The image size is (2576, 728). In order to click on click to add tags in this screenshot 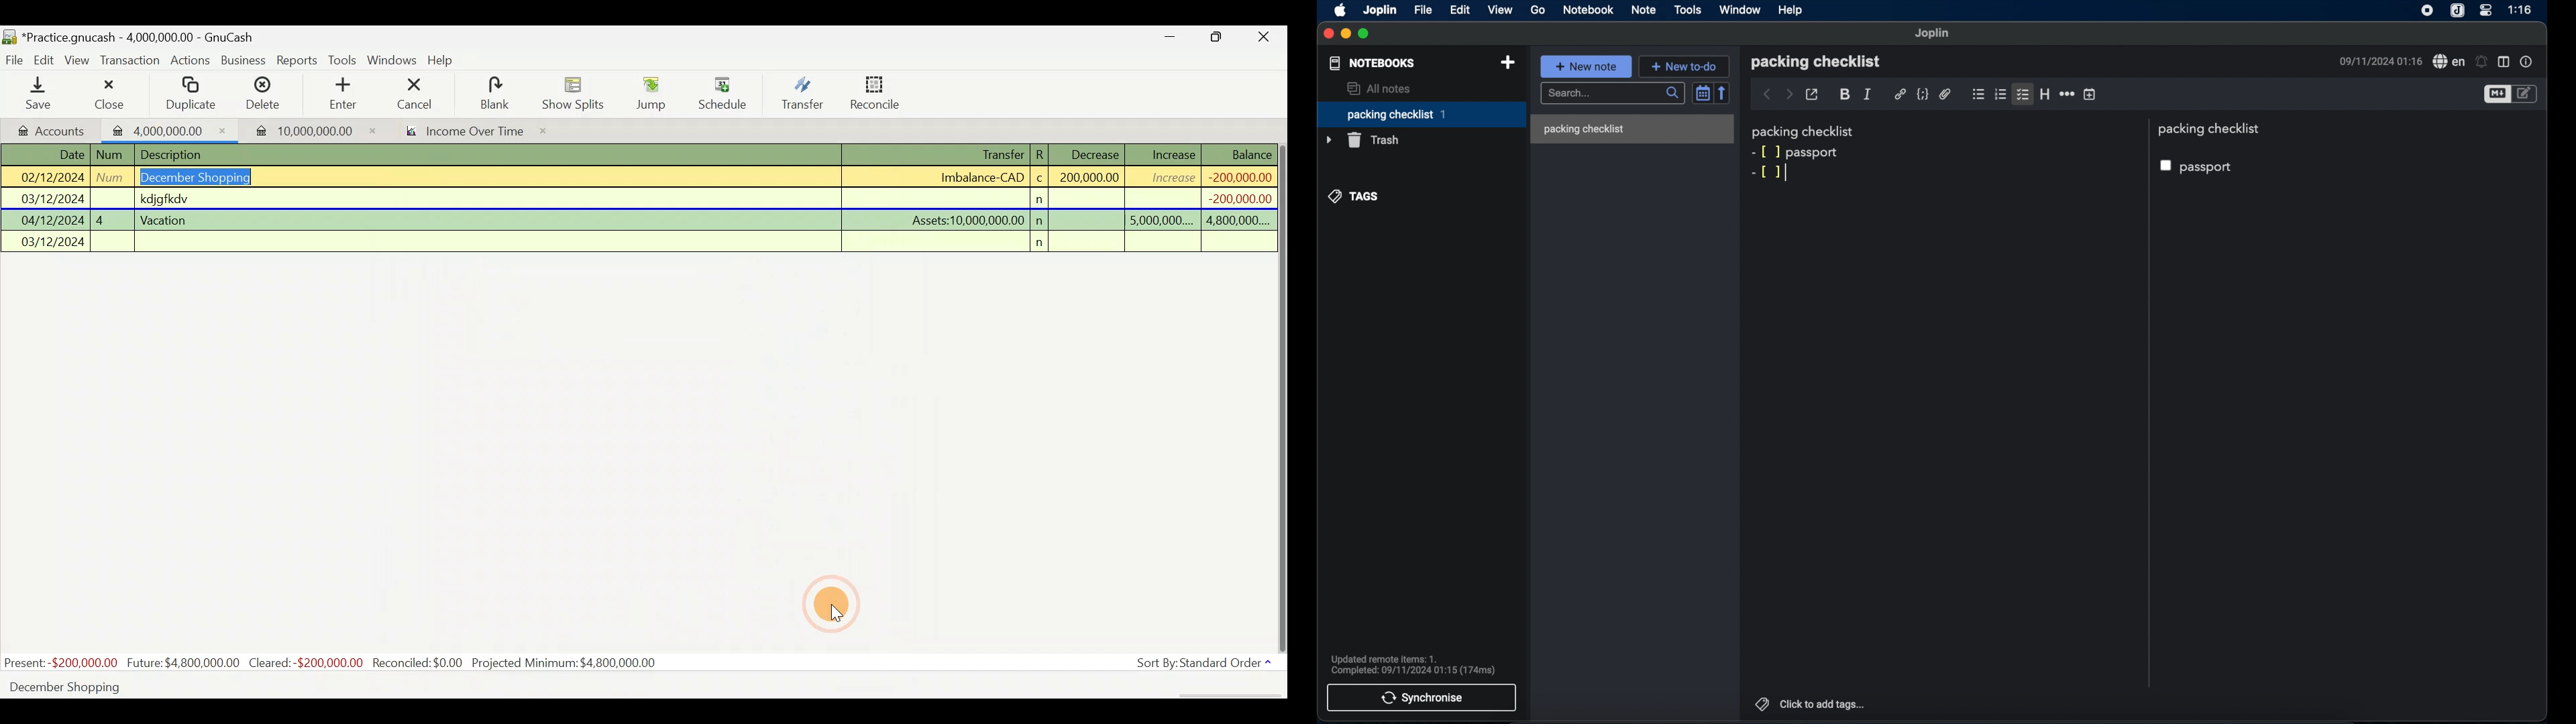, I will do `click(1811, 703)`.